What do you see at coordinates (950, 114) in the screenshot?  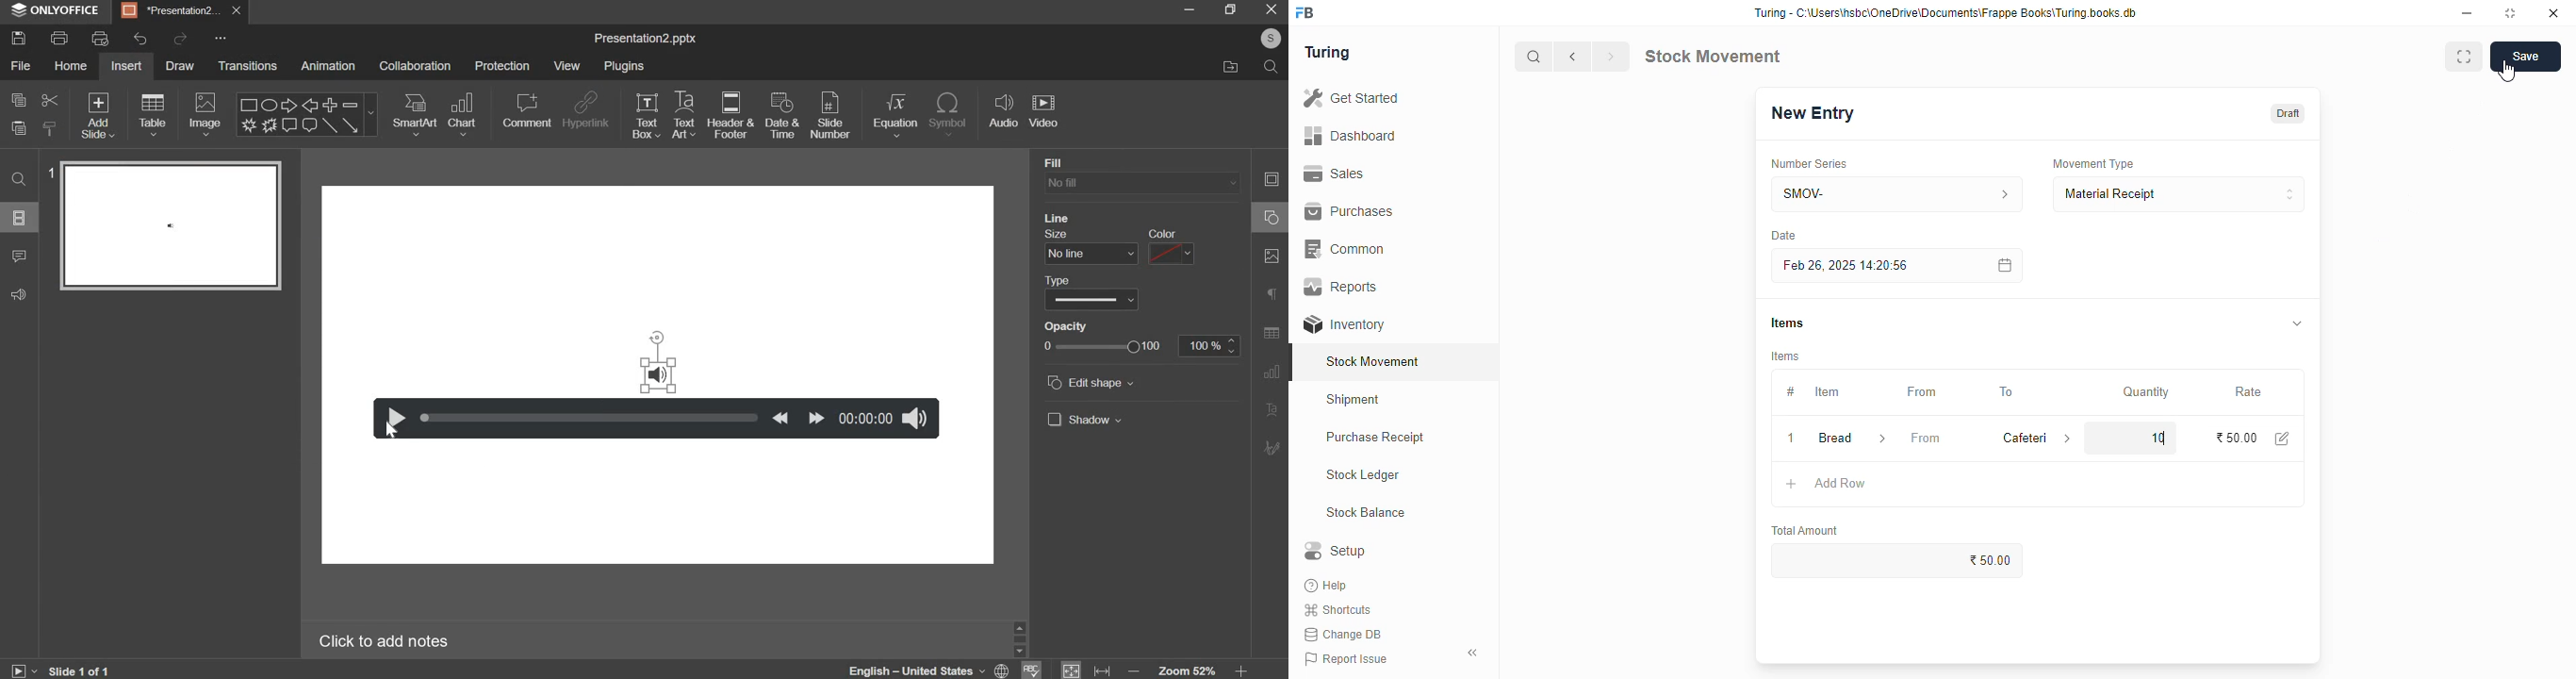 I see `insert symbol` at bounding box center [950, 114].